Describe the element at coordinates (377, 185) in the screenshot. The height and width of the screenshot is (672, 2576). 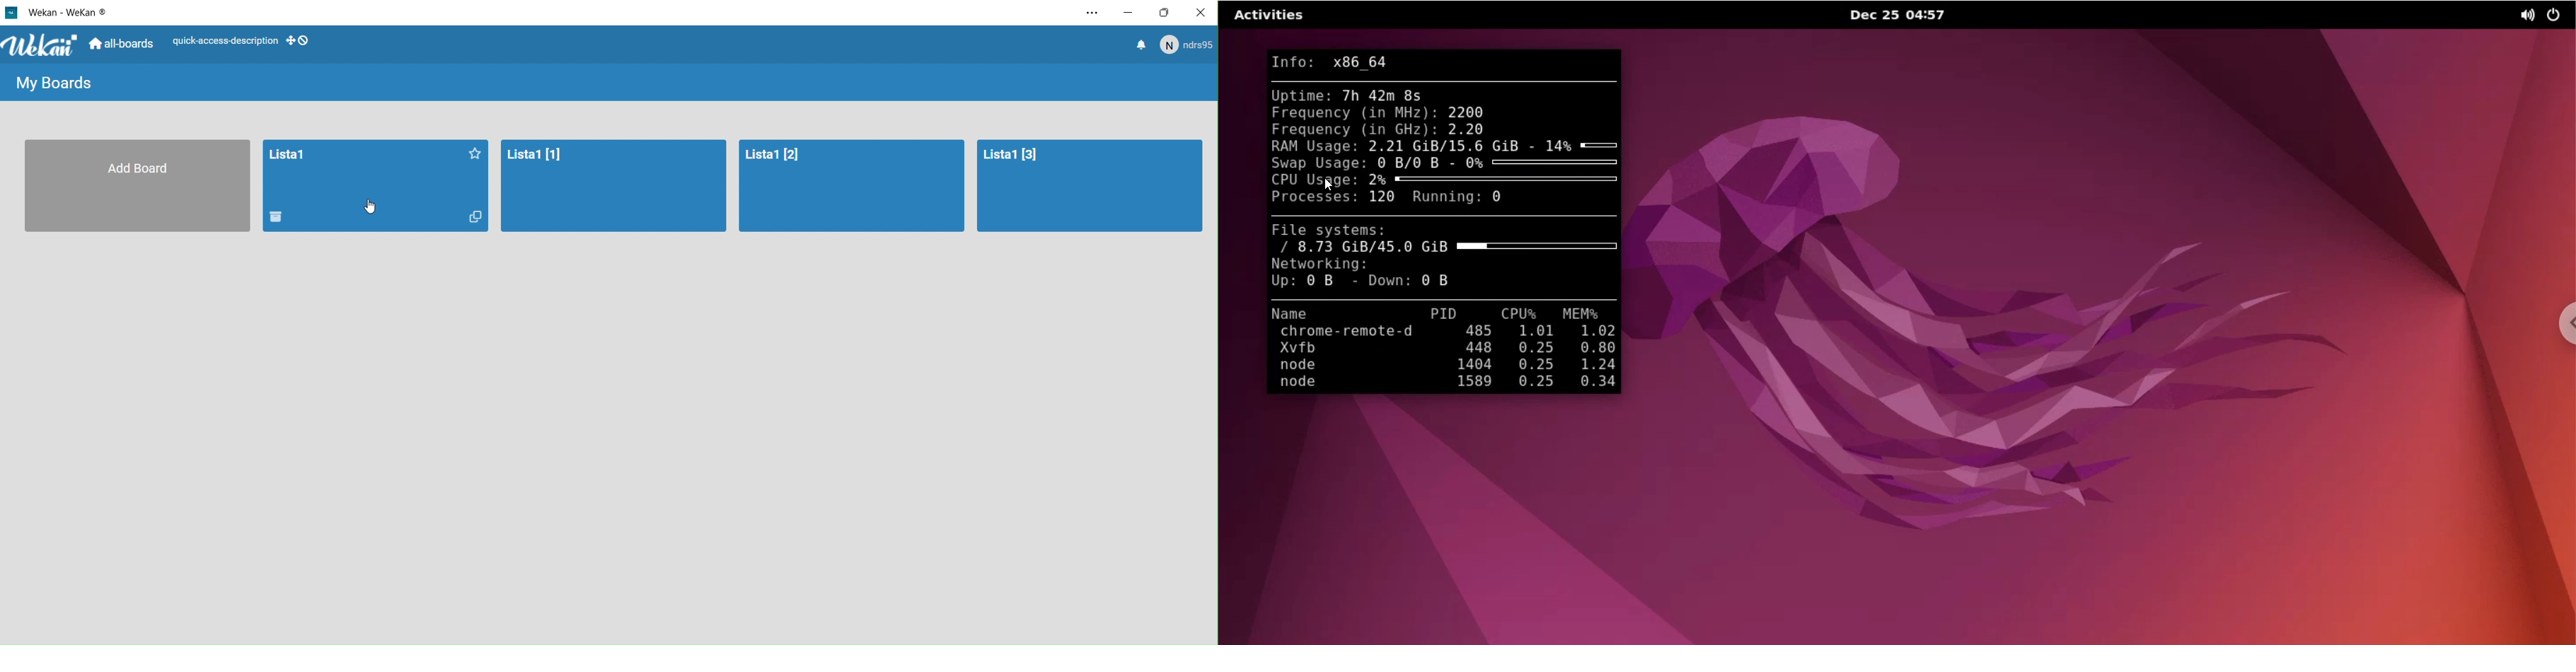
I see `Boards` at that location.